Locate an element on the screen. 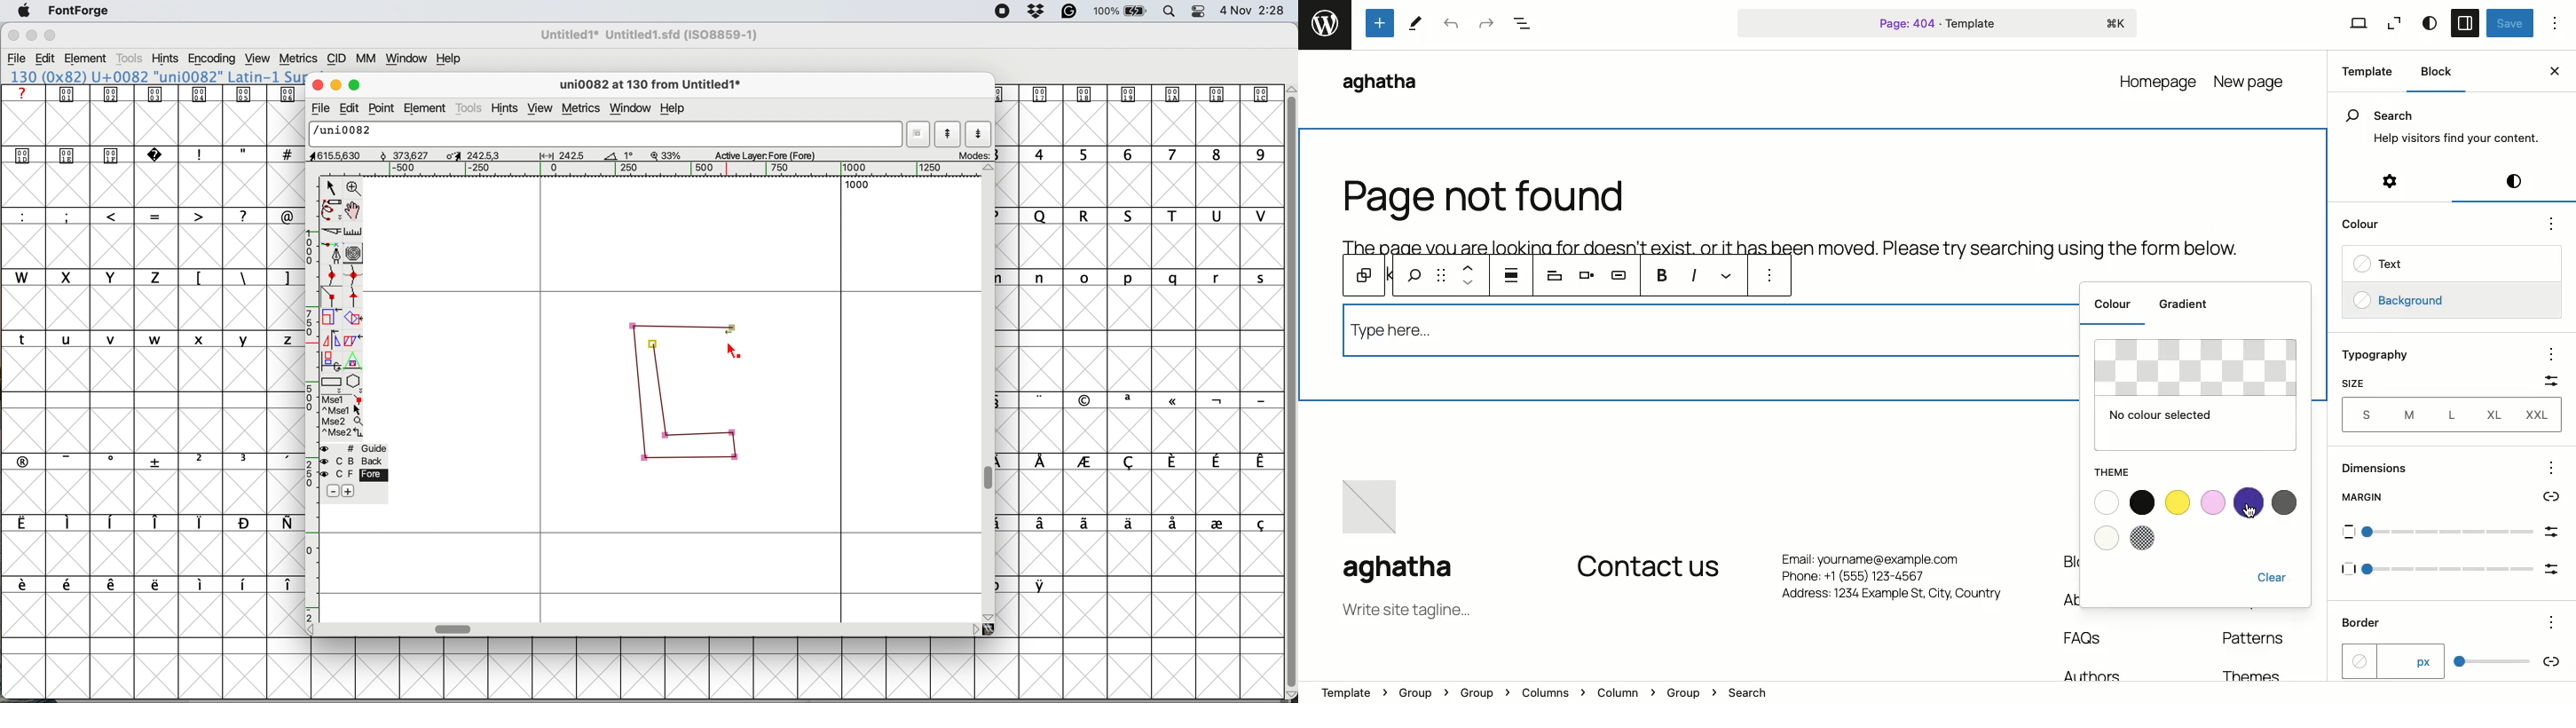 This screenshot has width=2576, height=728. show next letter is located at coordinates (980, 135).